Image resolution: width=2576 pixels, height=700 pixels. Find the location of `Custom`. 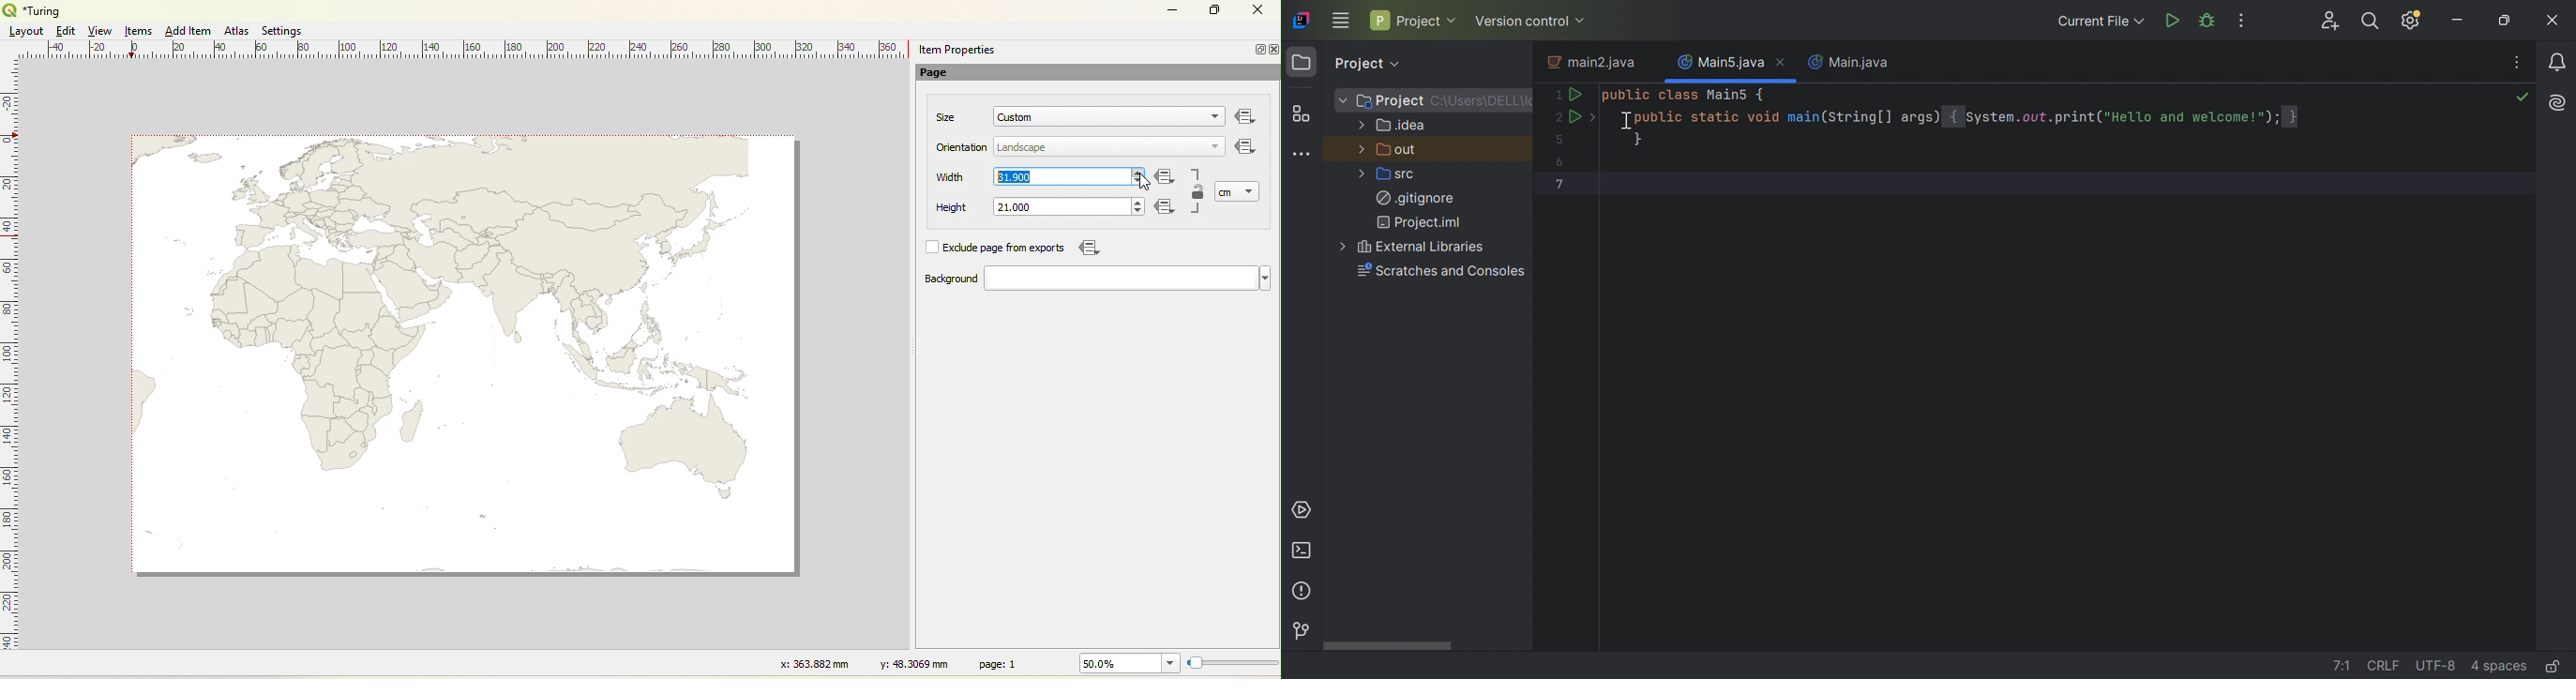

Custom is located at coordinates (1016, 117).